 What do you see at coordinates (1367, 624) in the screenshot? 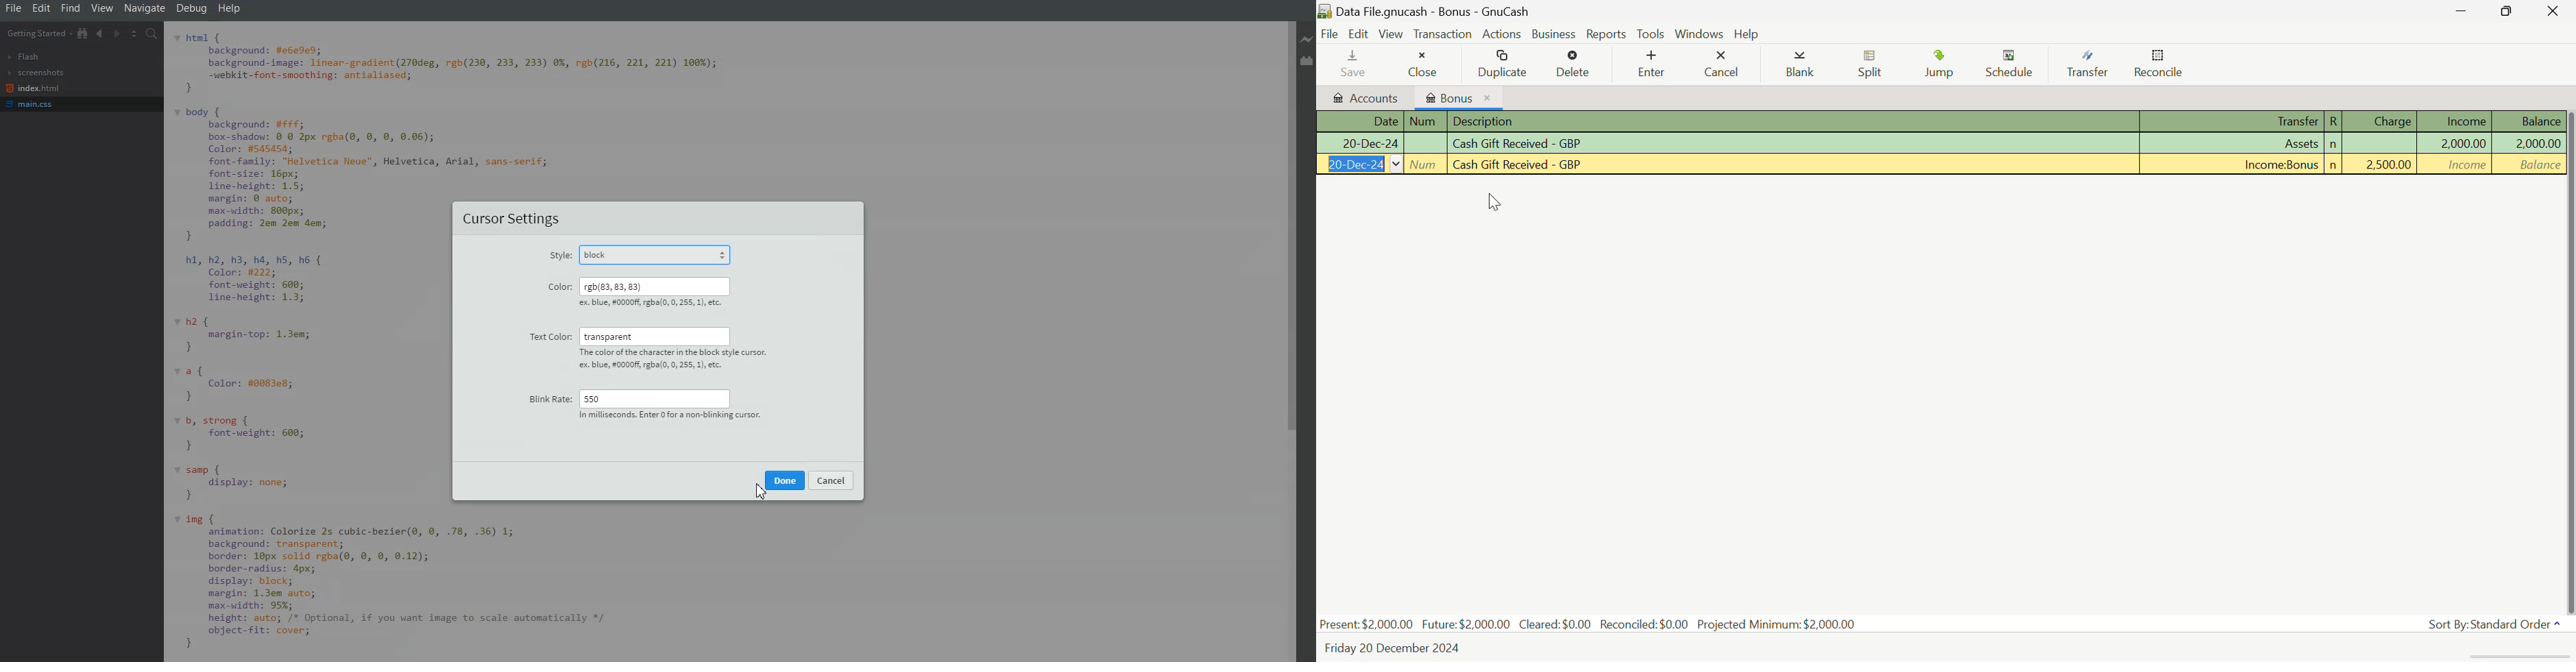
I see `Present` at bounding box center [1367, 624].